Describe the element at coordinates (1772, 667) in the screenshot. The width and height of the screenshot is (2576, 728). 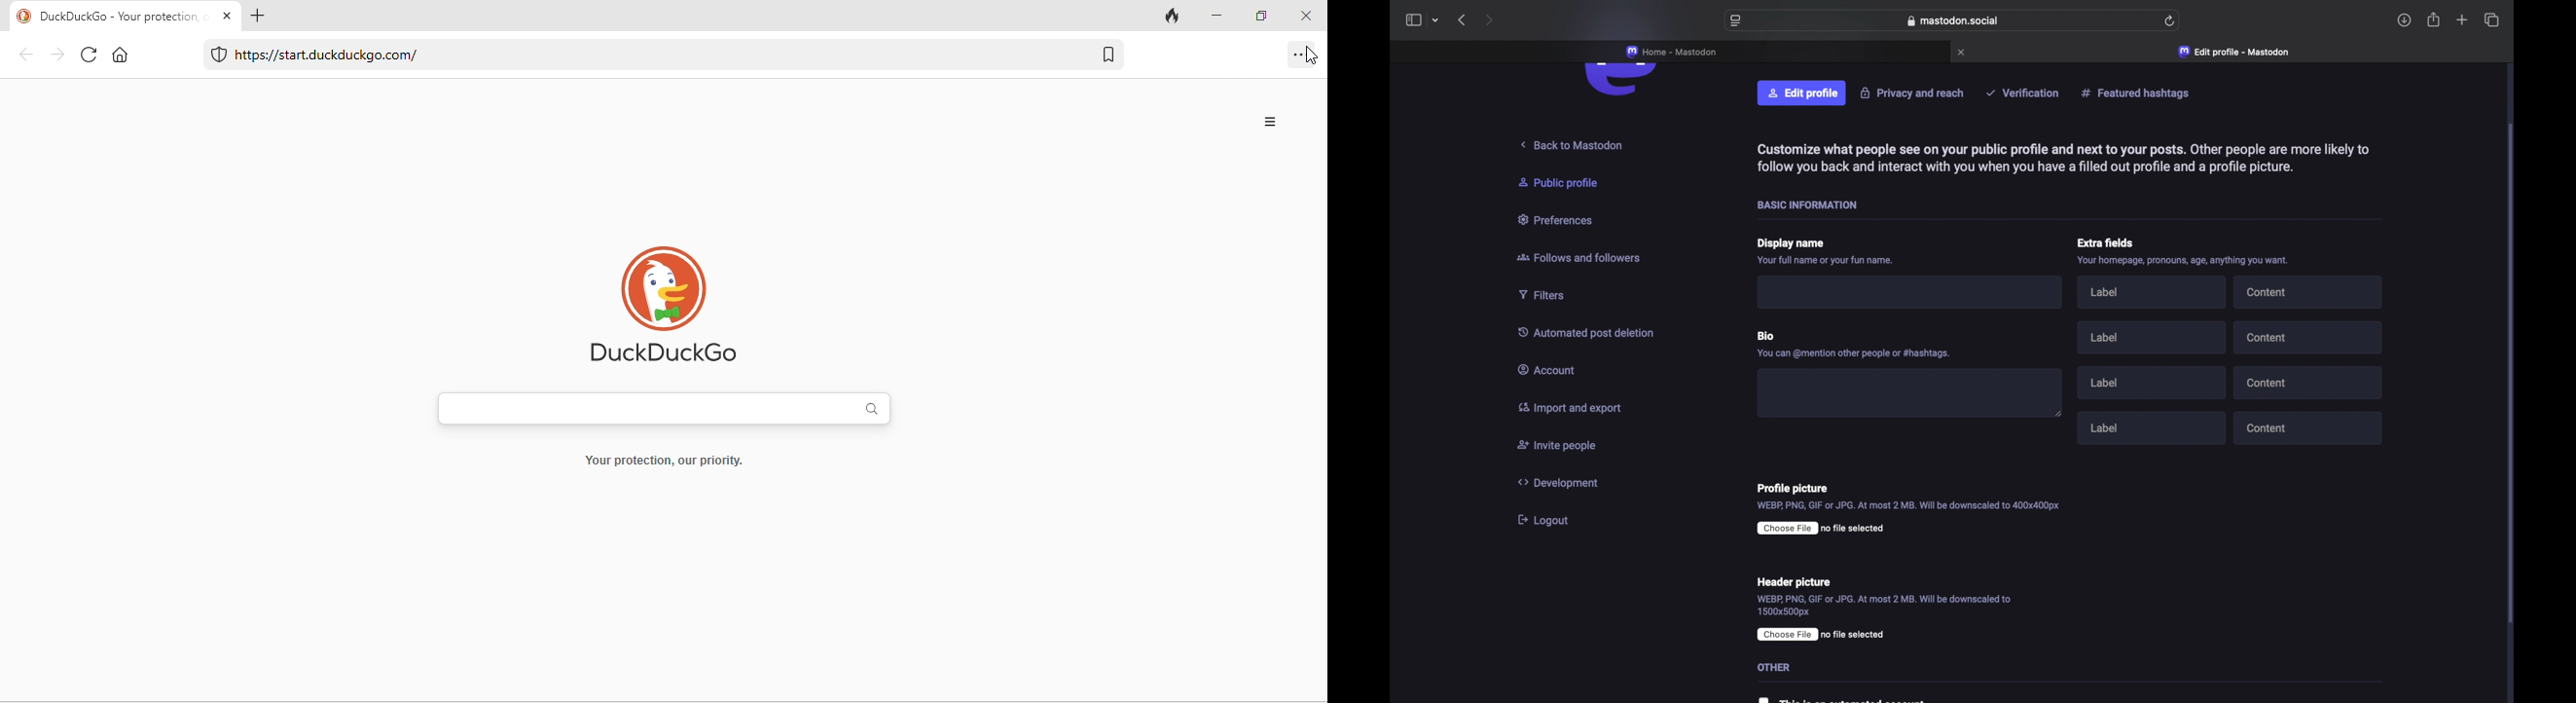
I see `other` at that location.